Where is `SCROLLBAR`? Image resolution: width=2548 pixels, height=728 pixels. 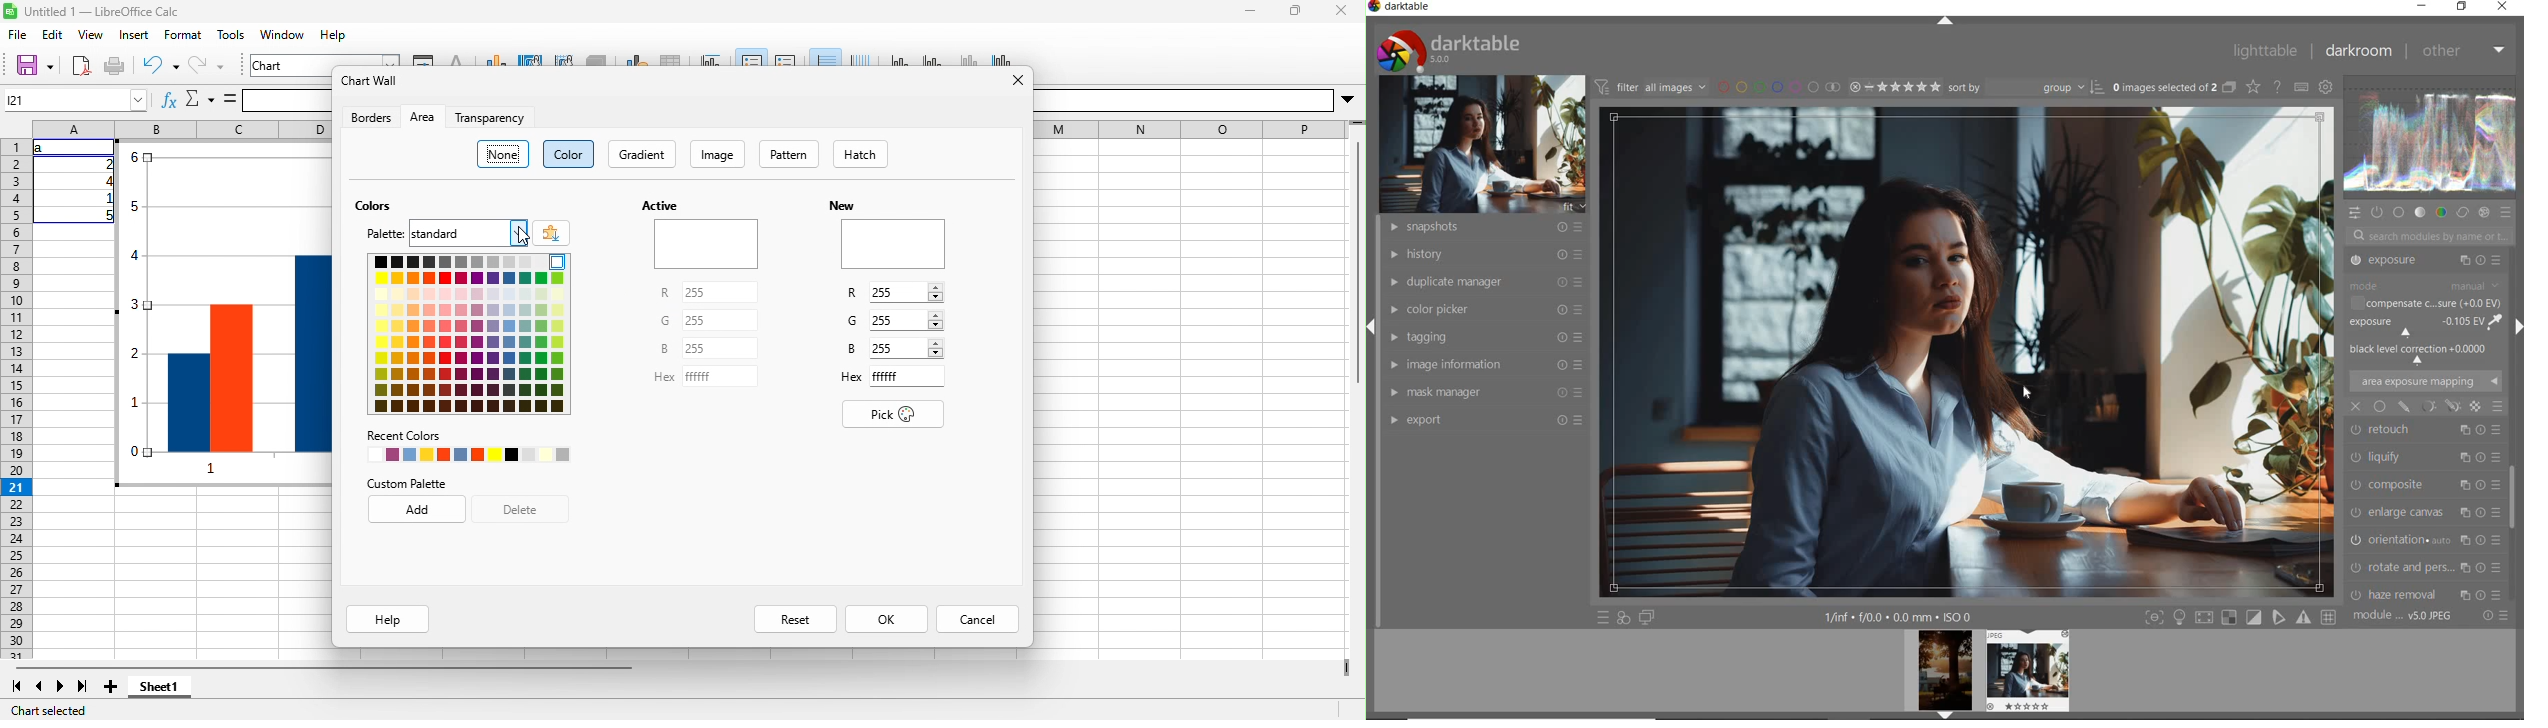
SCROLLBAR is located at coordinates (2516, 504).